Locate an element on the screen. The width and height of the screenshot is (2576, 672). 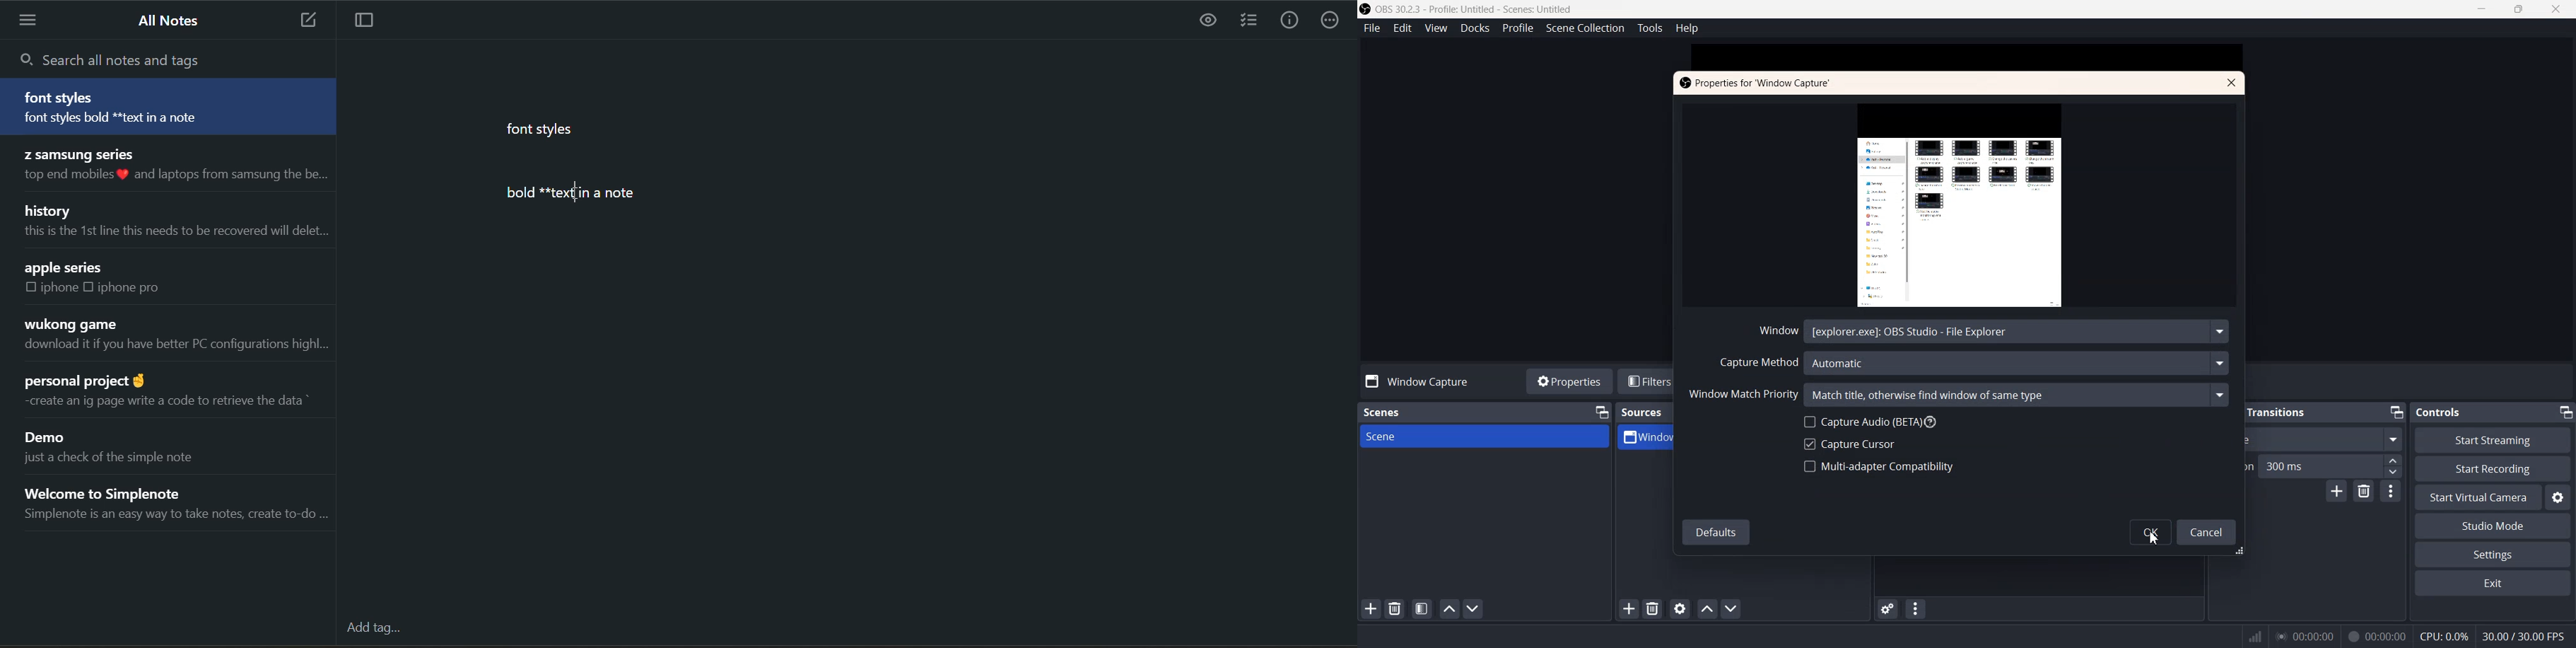
this is the 1st line this needs to be recovered will delet... is located at coordinates (173, 231).